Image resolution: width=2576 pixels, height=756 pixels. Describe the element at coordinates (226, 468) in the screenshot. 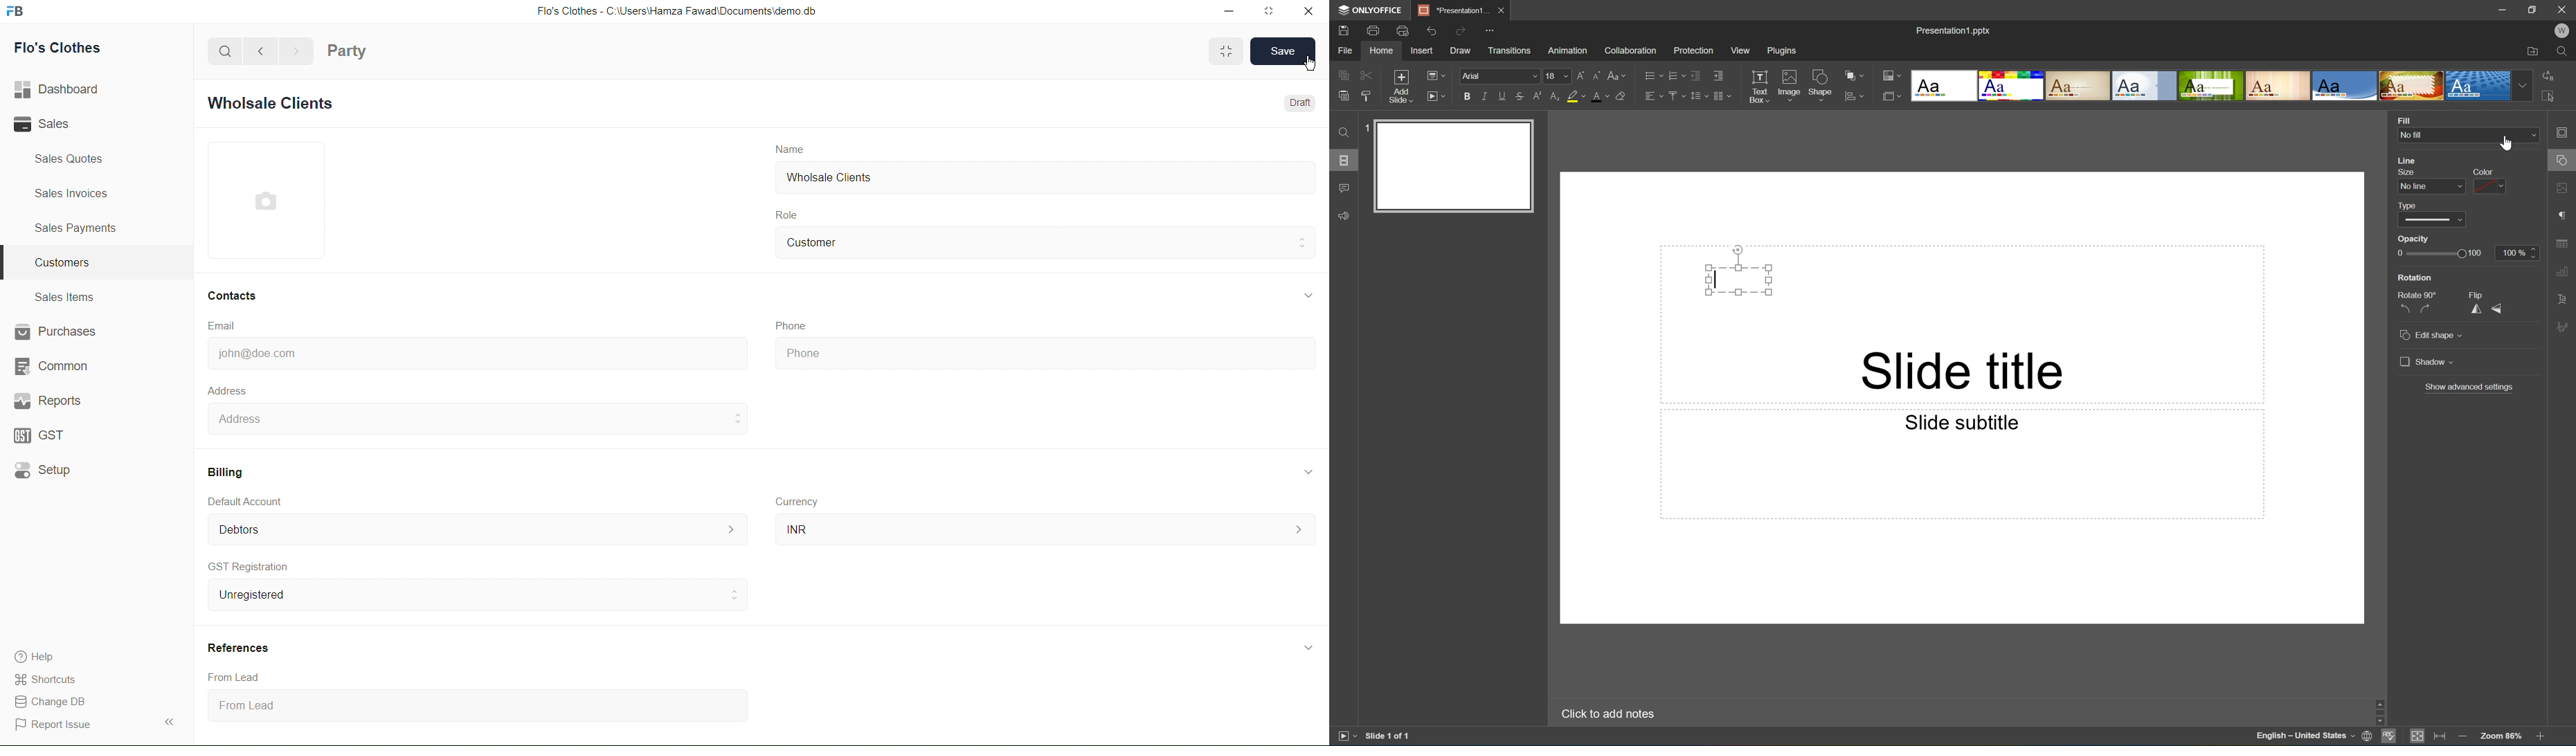

I see `Billing` at that location.